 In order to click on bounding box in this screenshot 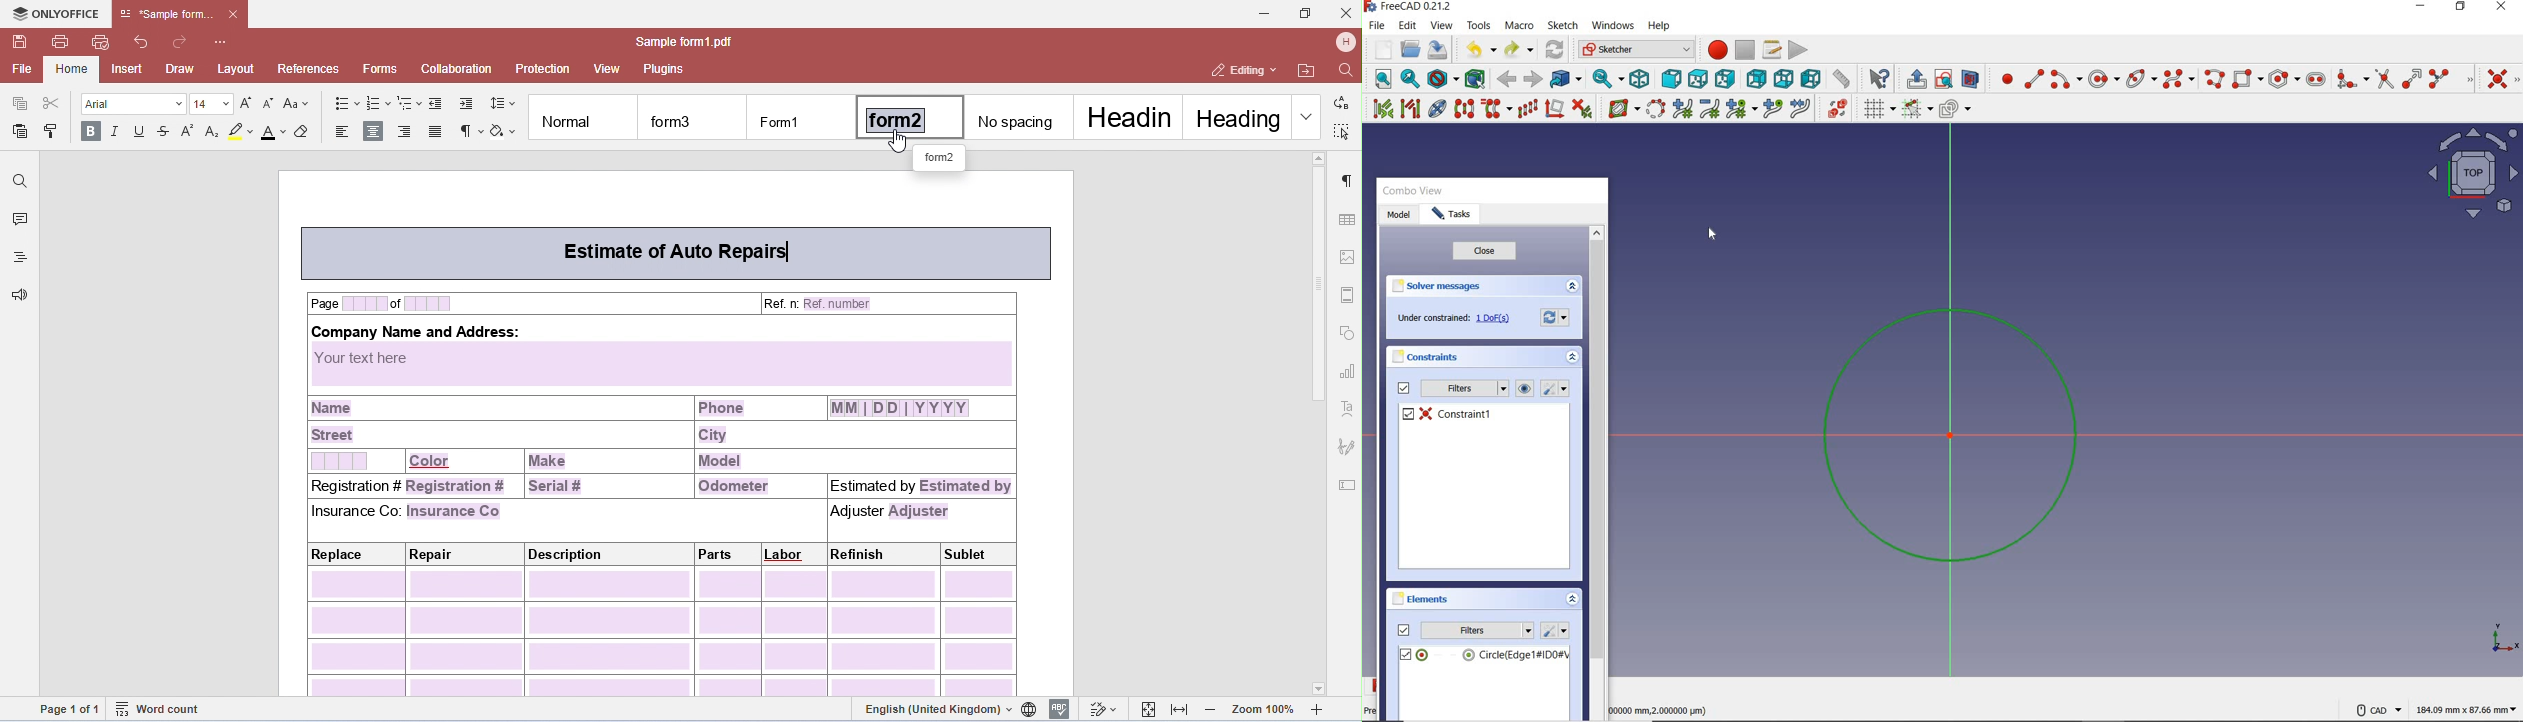, I will do `click(1475, 77)`.